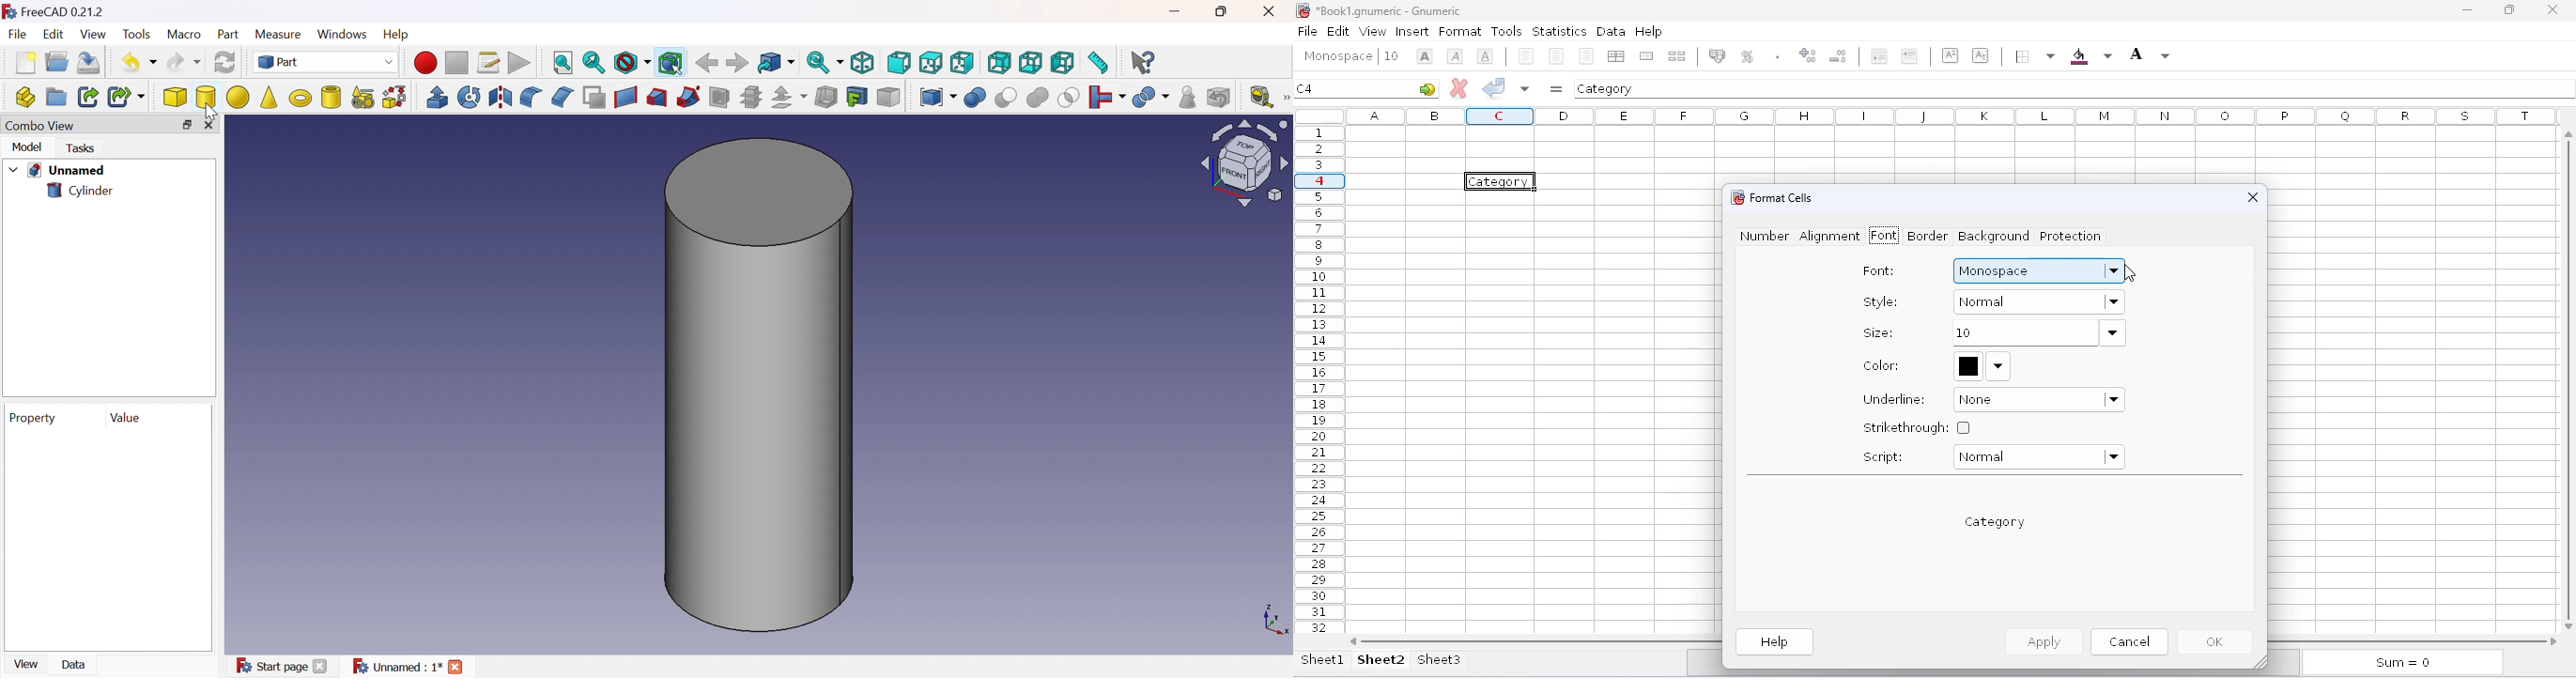  Describe the element at coordinates (176, 98) in the screenshot. I see `Cube` at that location.